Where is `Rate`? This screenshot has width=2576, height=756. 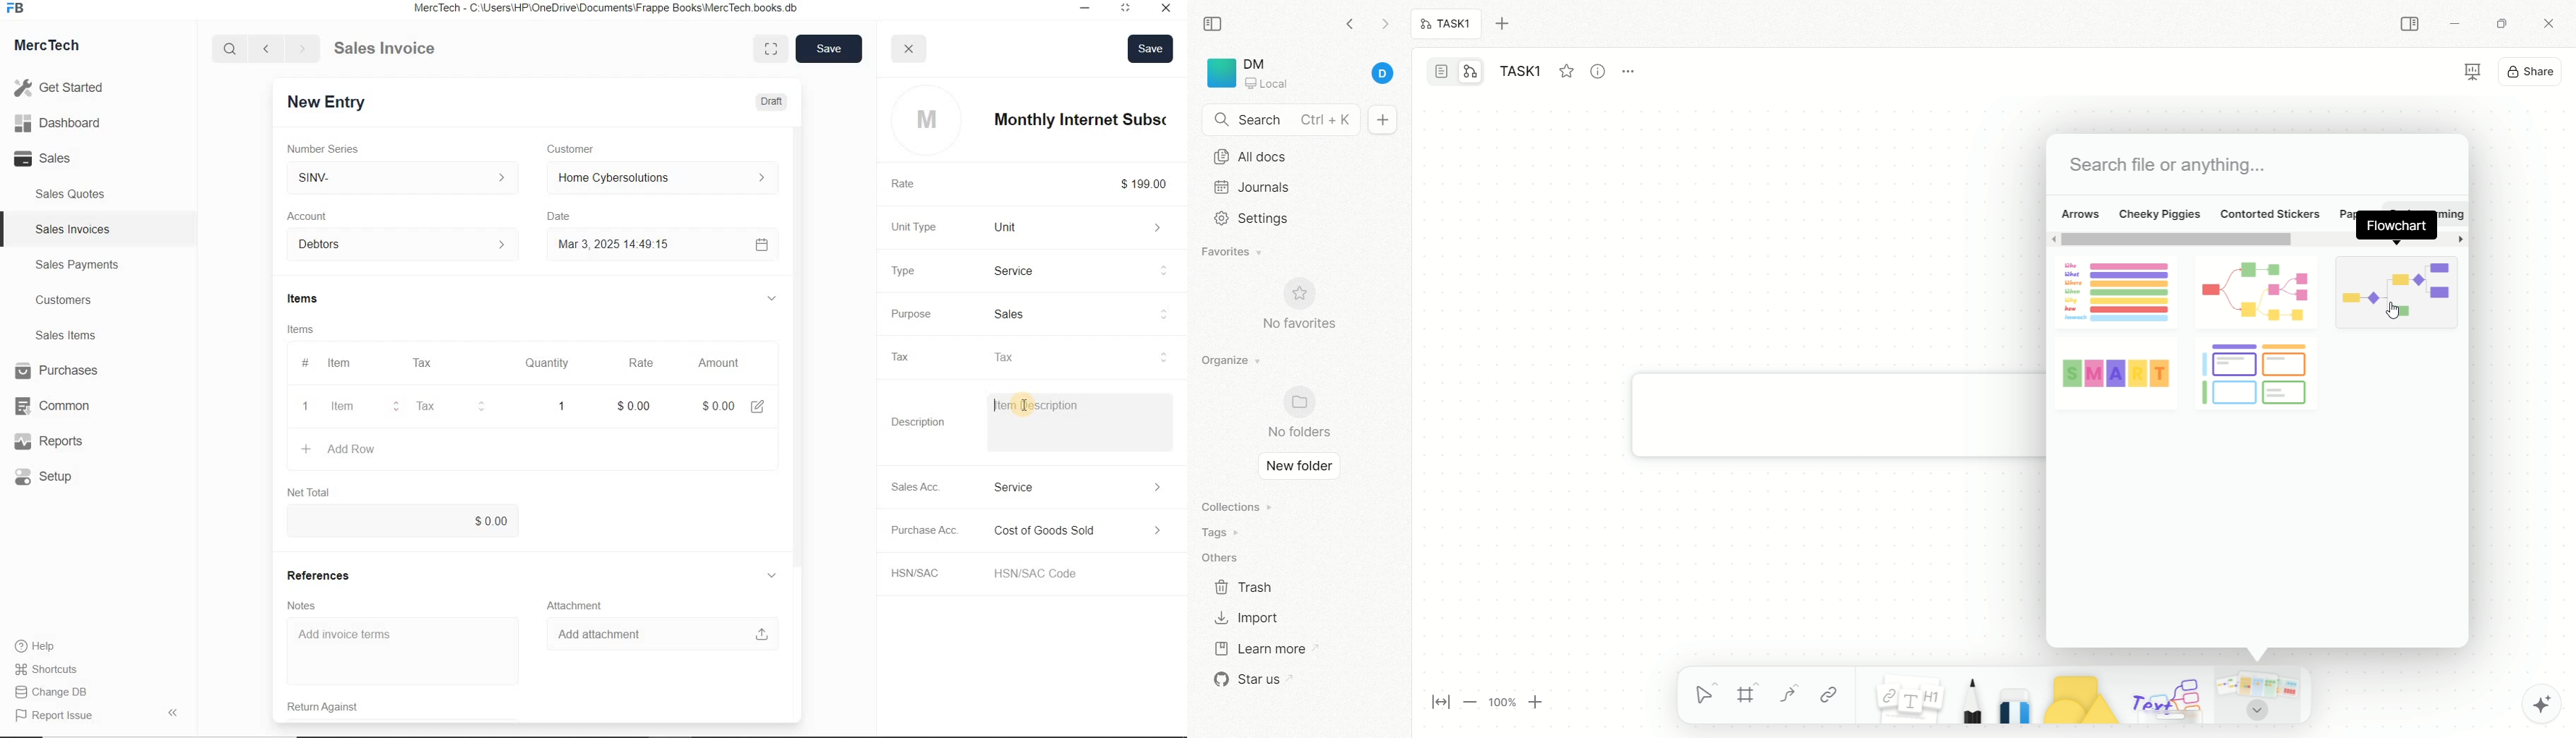 Rate is located at coordinates (640, 363).